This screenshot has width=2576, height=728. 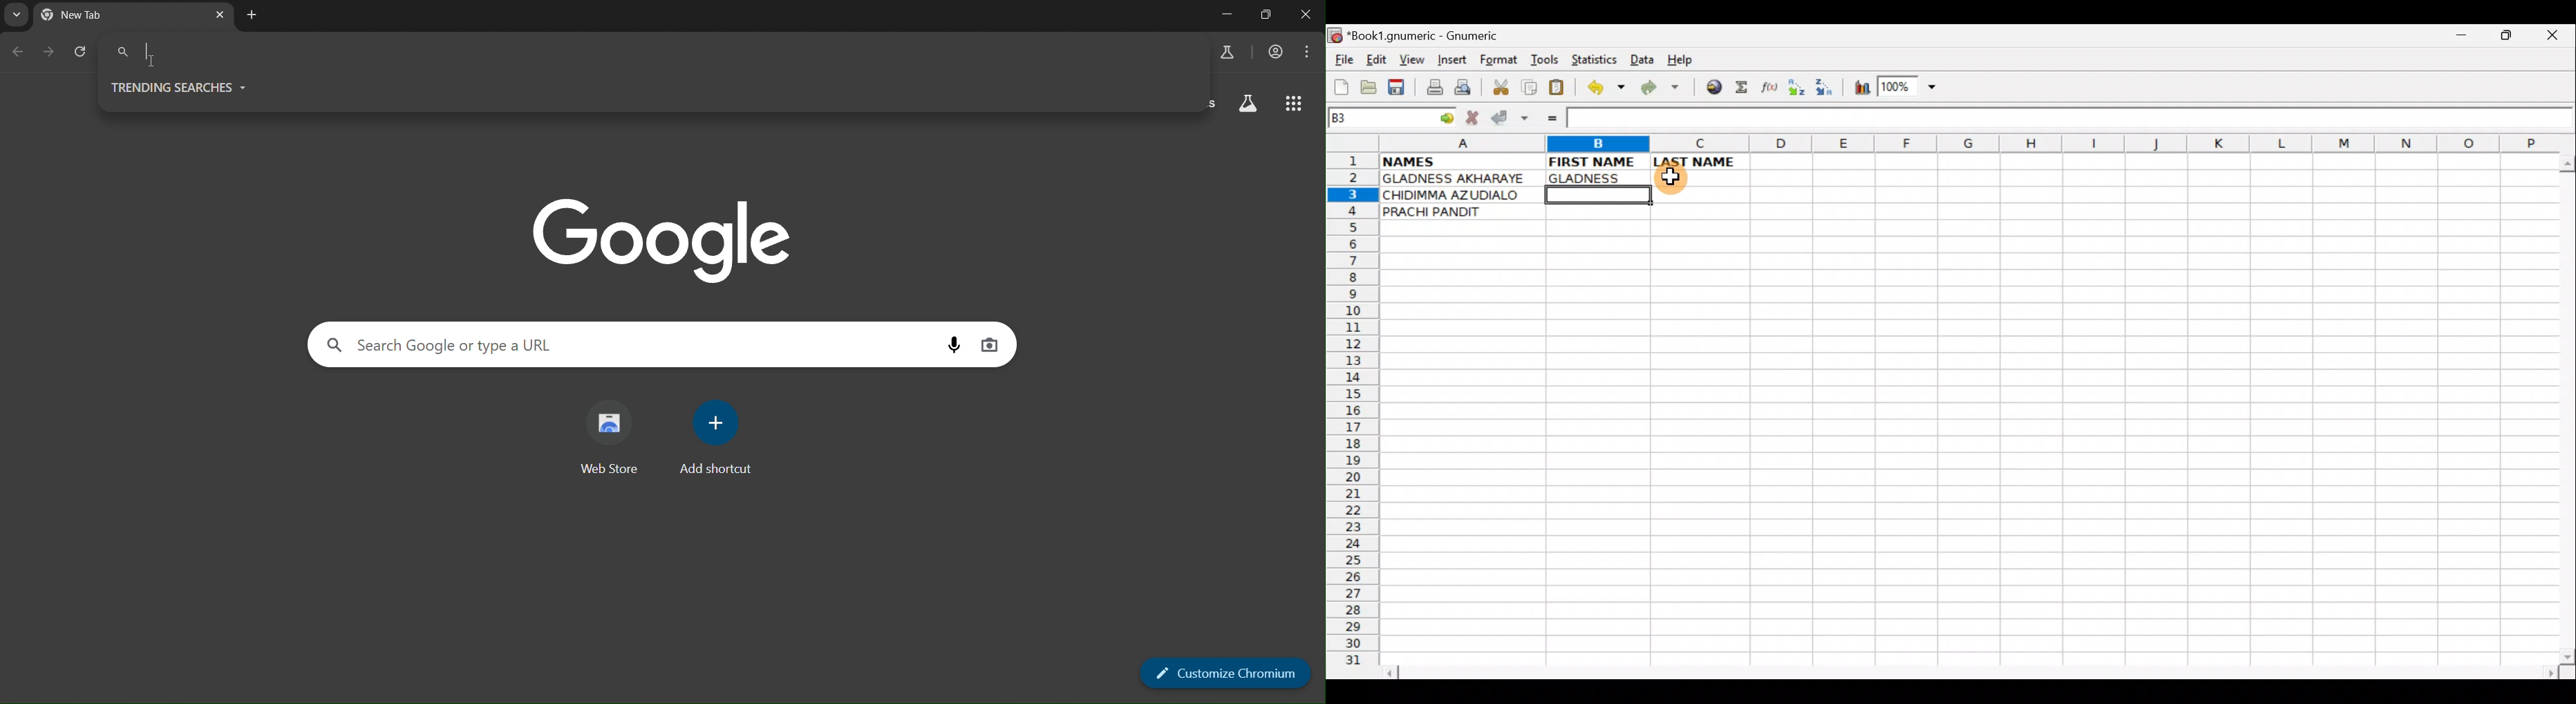 I want to click on LAST NAME, so click(x=1692, y=163).